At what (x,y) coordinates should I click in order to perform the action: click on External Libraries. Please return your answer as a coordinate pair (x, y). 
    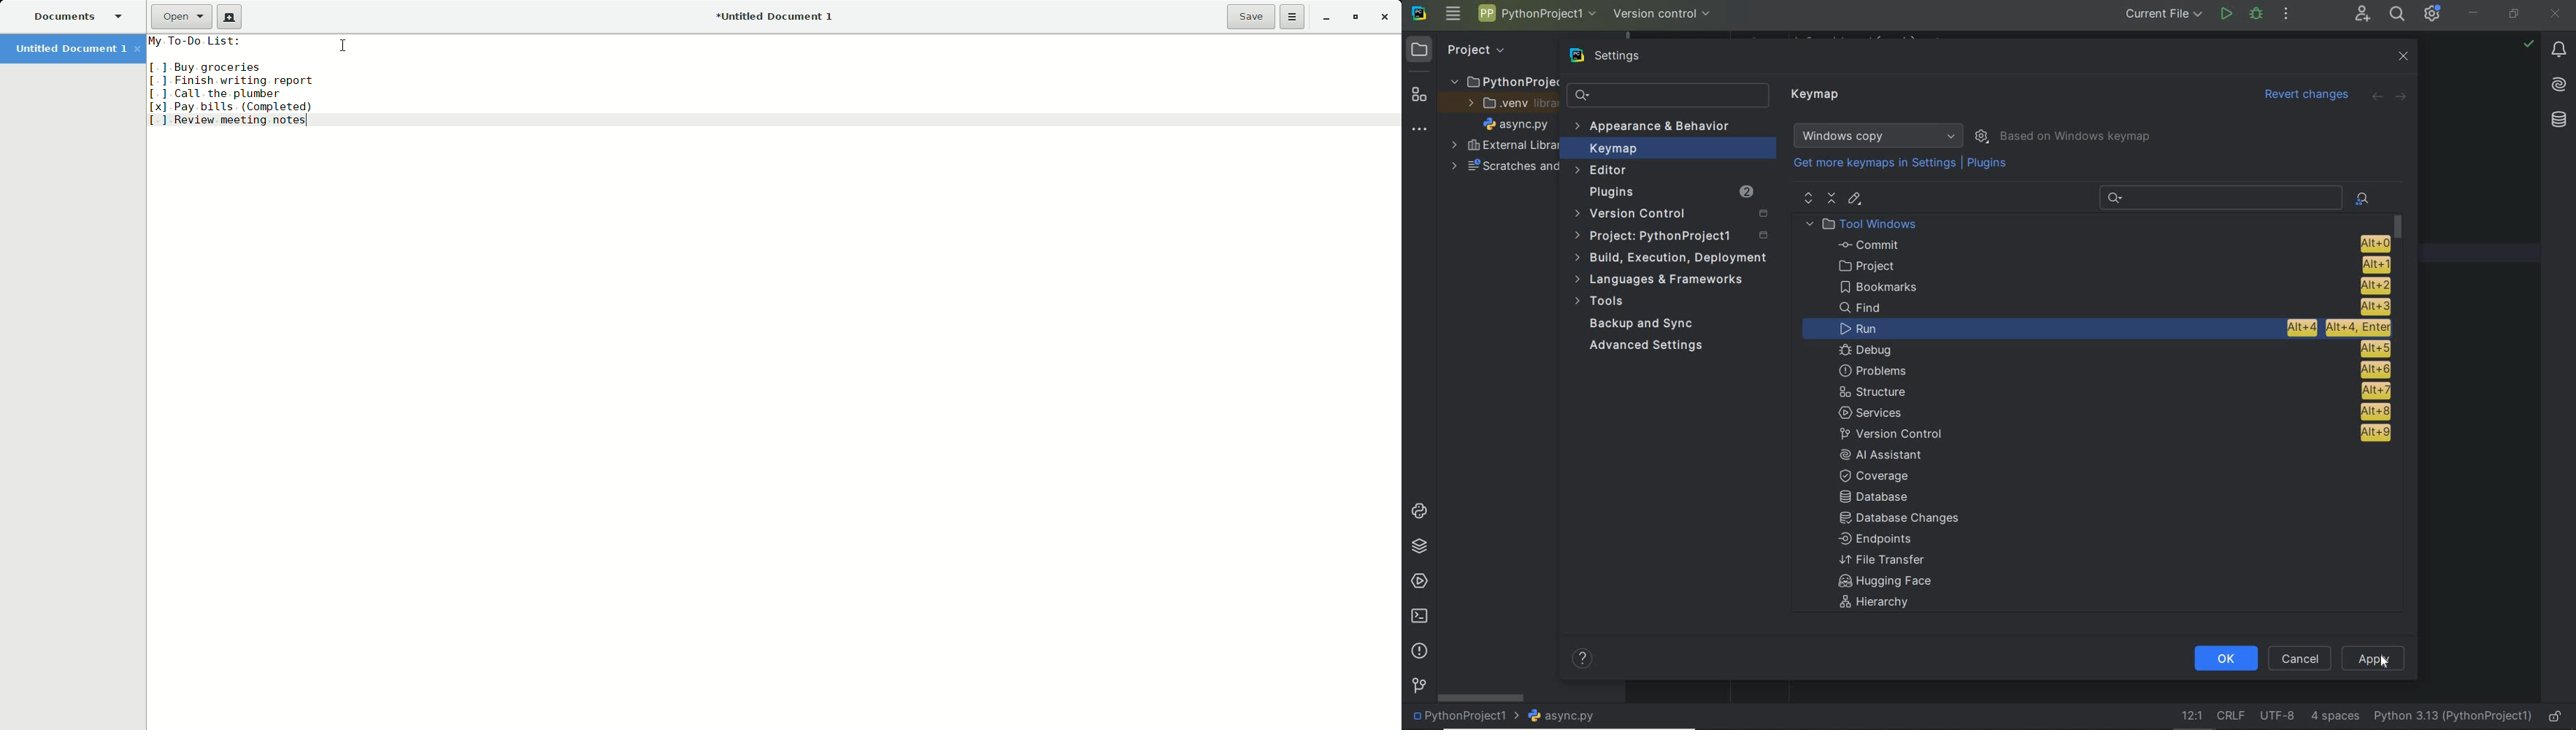
    Looking at the image, I should click on (1501, 146).